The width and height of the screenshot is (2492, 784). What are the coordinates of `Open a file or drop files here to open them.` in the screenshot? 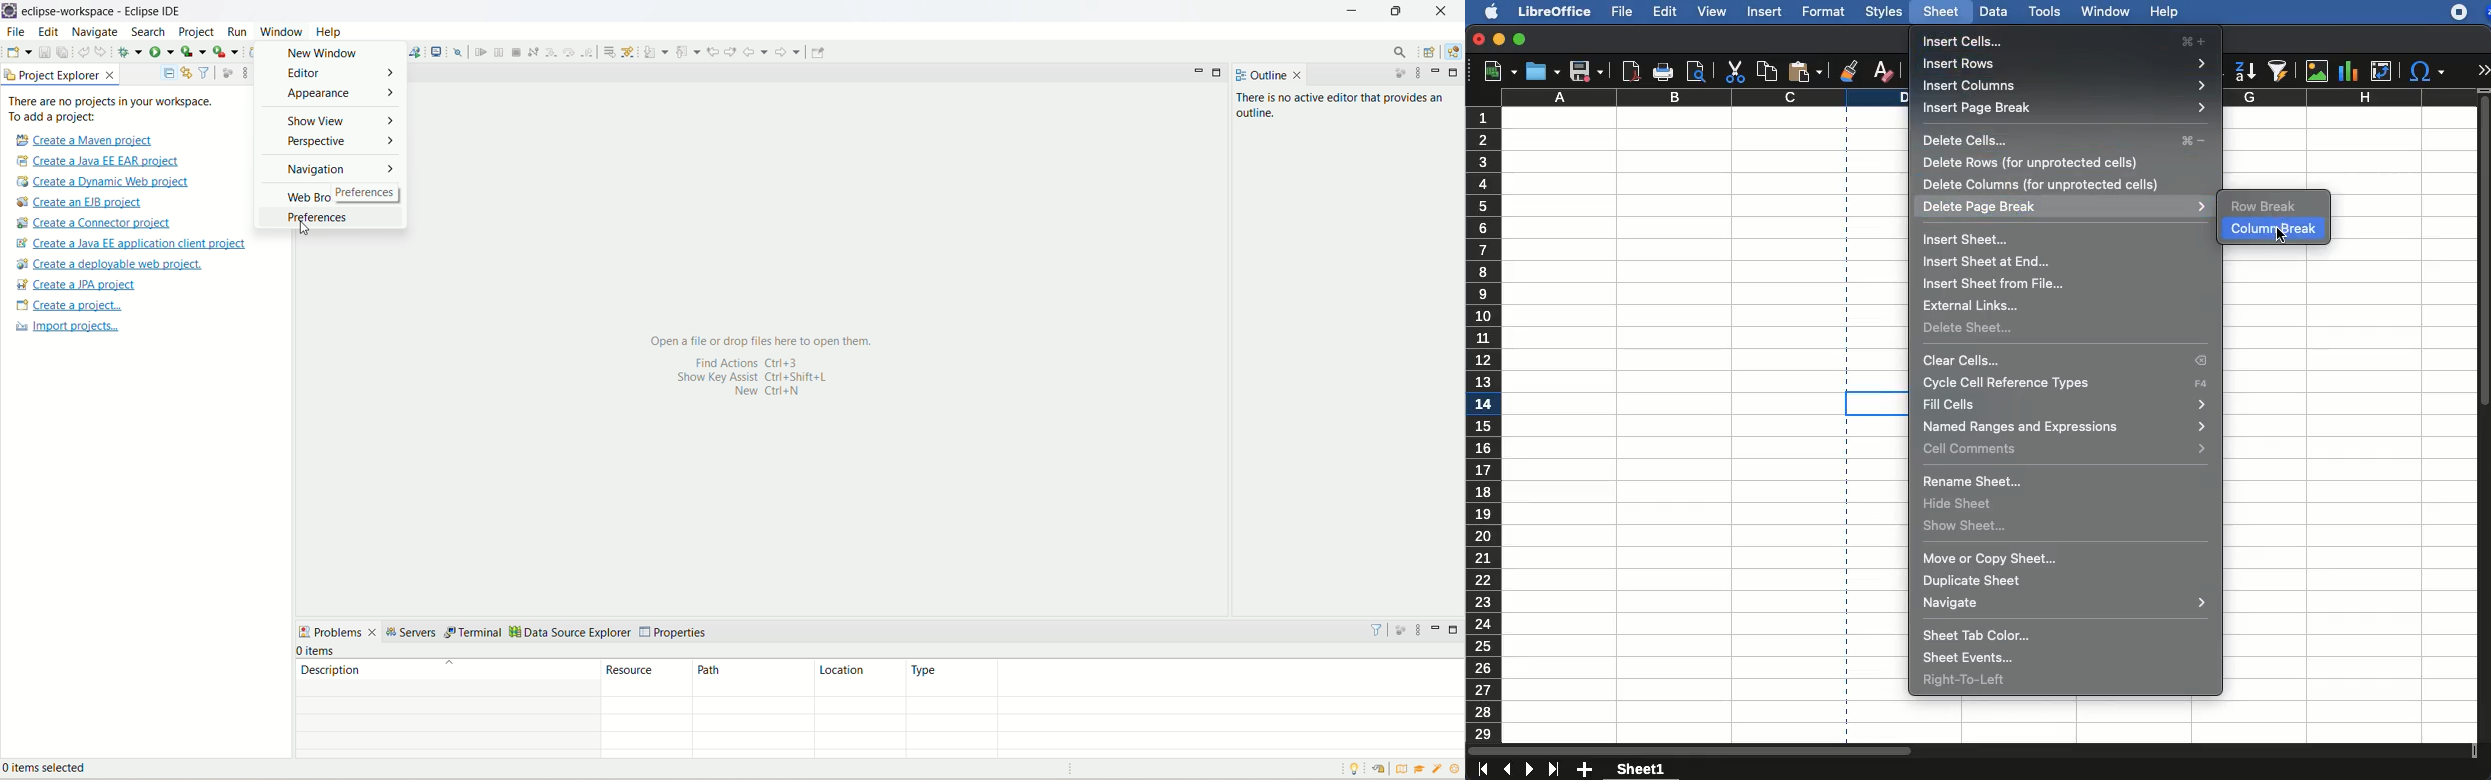 It's located at (765, 340).